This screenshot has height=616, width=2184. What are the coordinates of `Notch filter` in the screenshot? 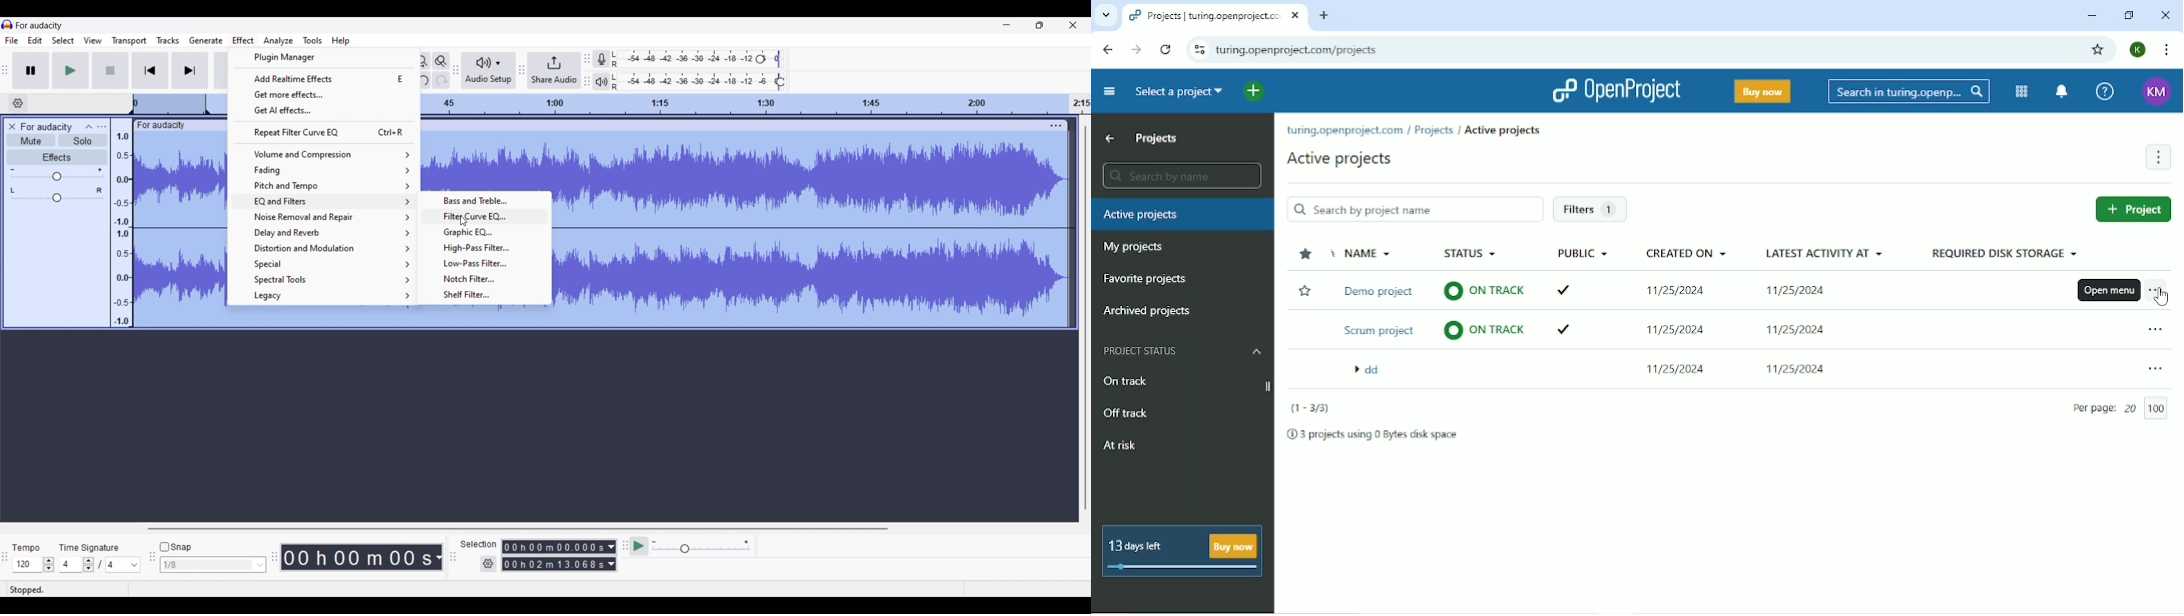 It's located at (486, 279).